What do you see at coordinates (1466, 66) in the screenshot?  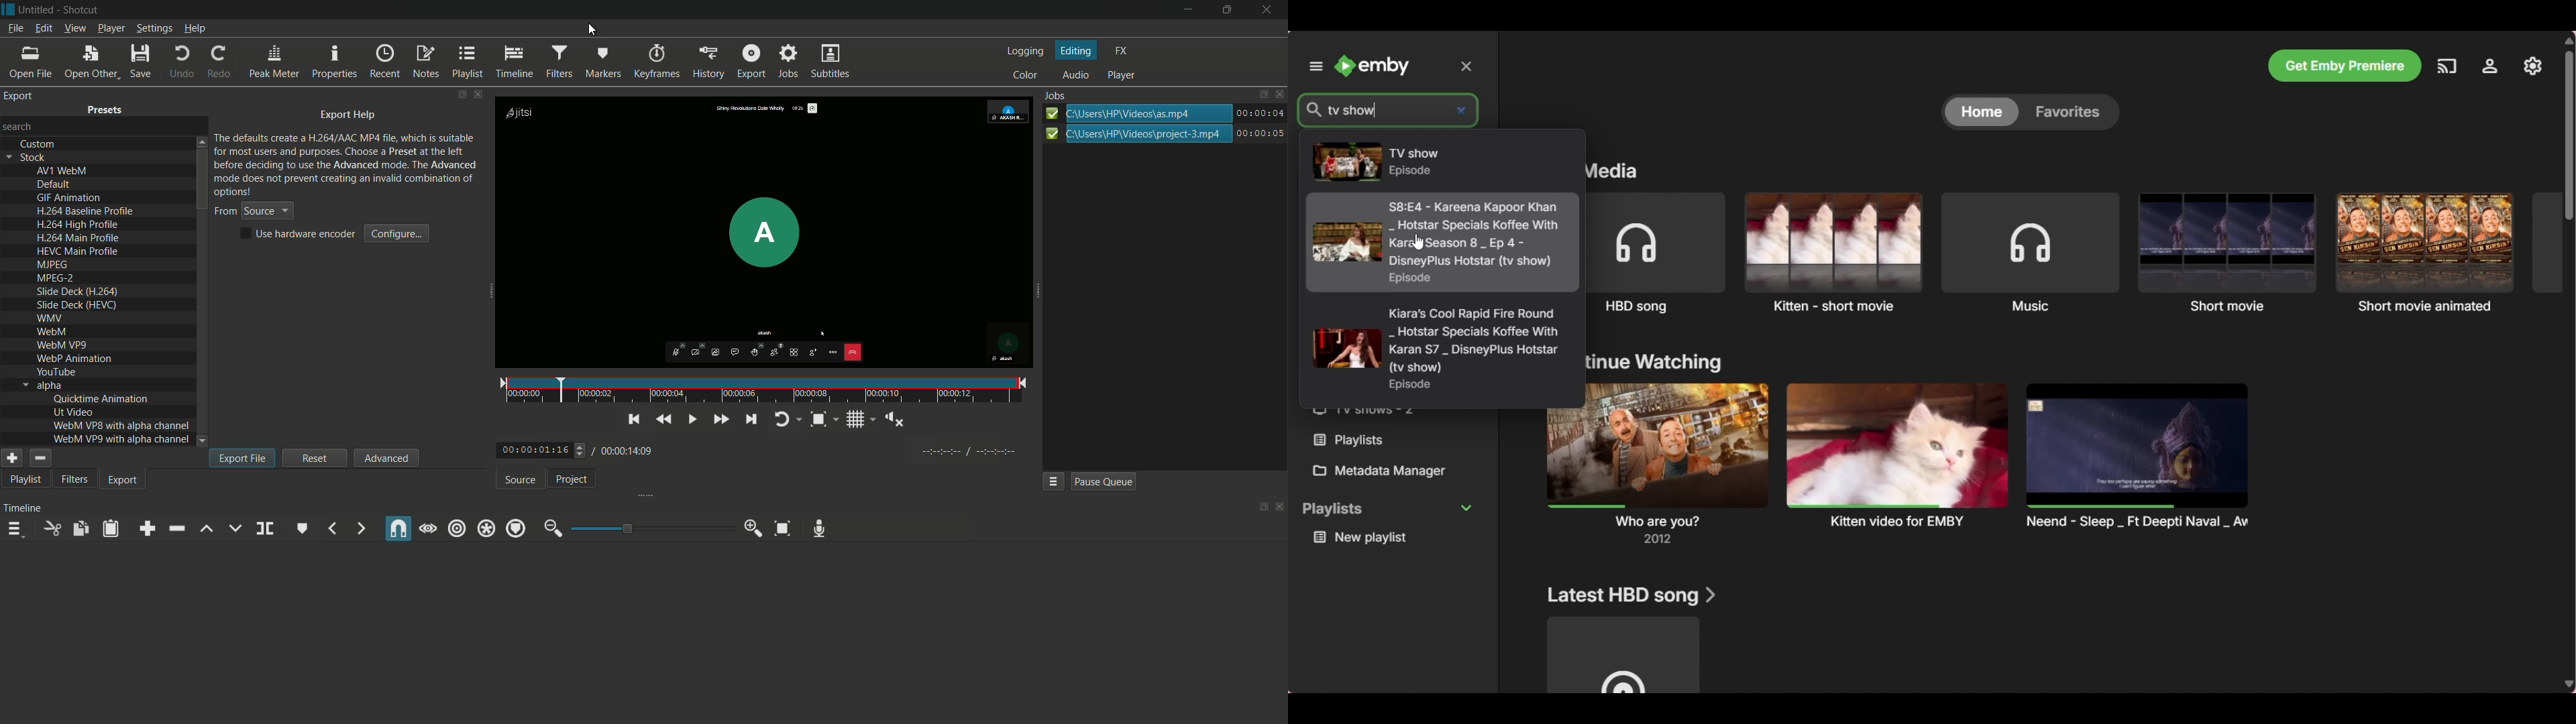 I see `Close left panel` at bounding box center [1466, 66].